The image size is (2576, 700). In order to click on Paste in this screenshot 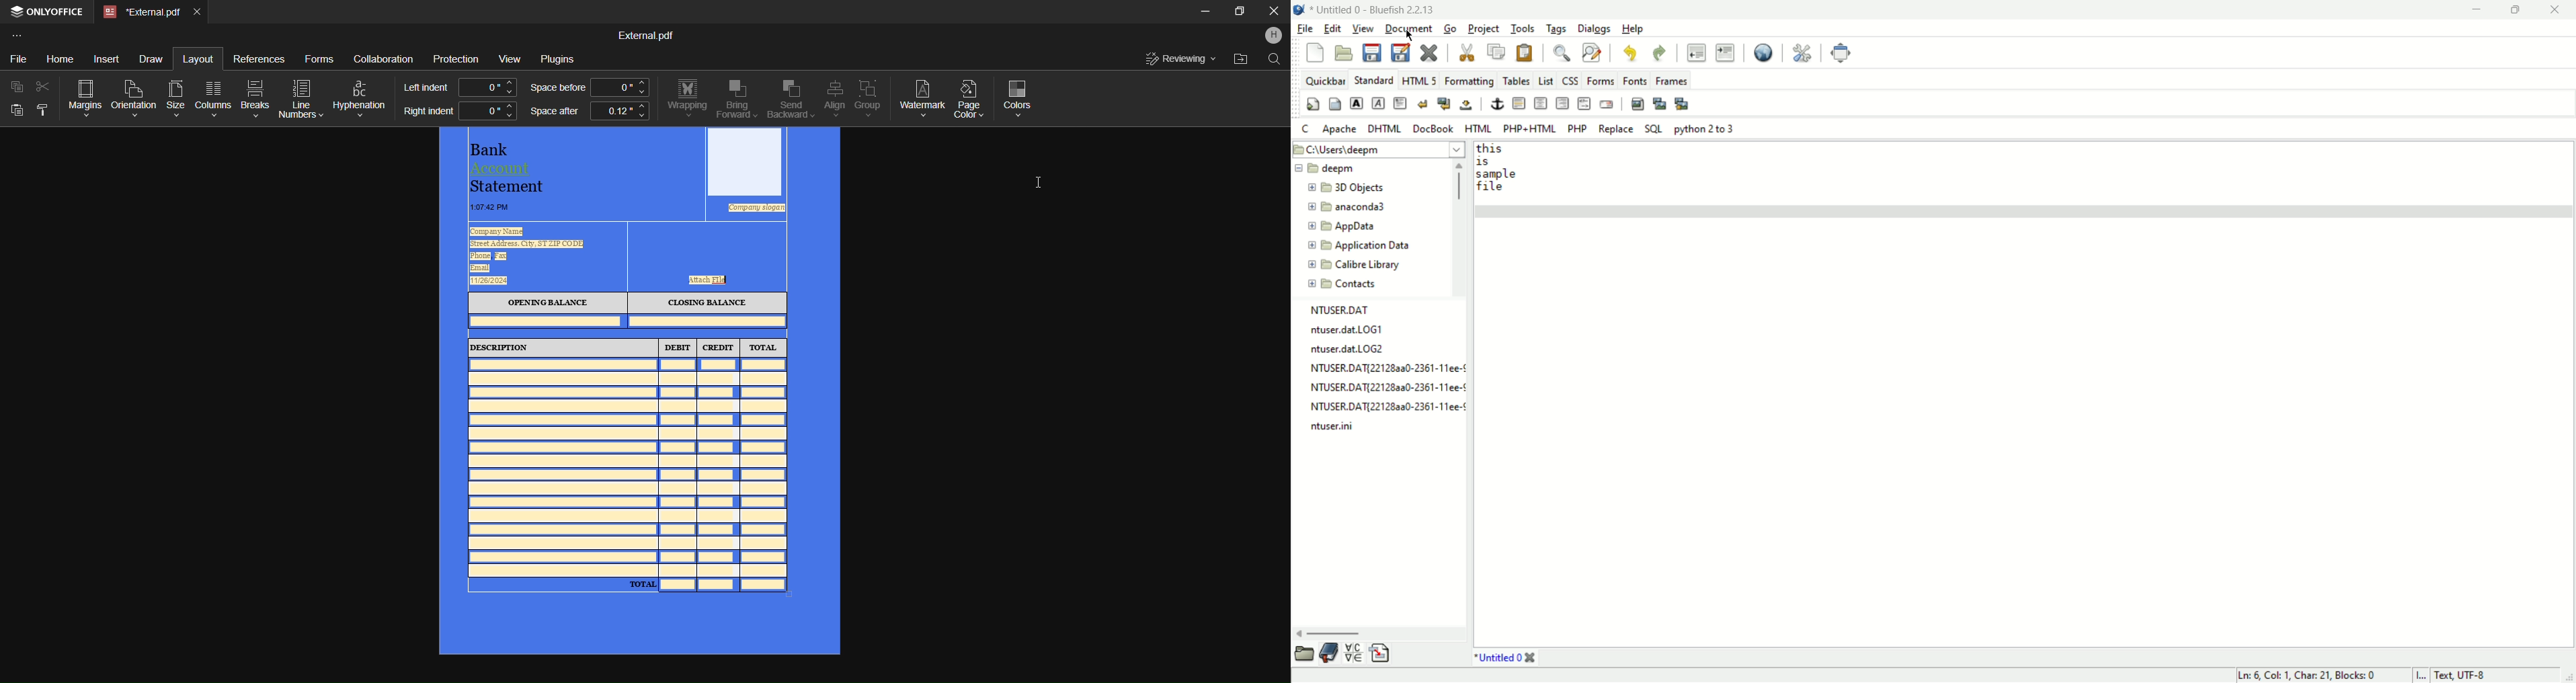, I will do `click(16, 112)`.